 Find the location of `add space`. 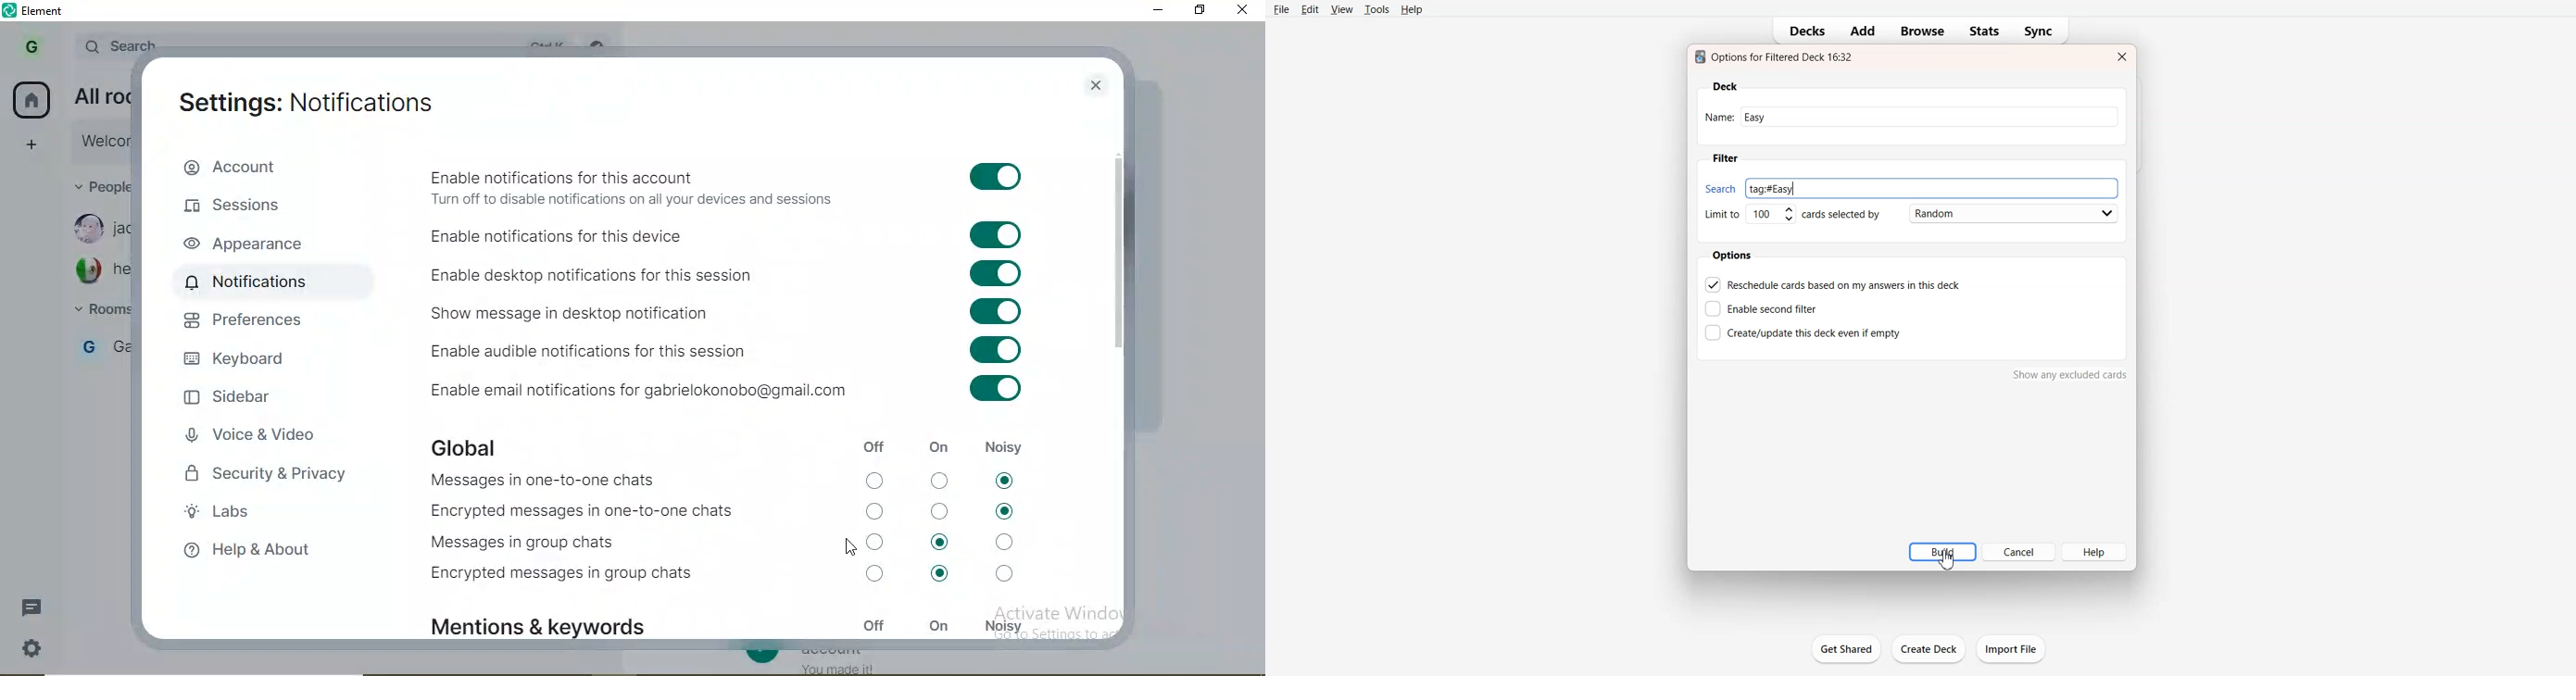

add space is located at coordinates (34, 144).